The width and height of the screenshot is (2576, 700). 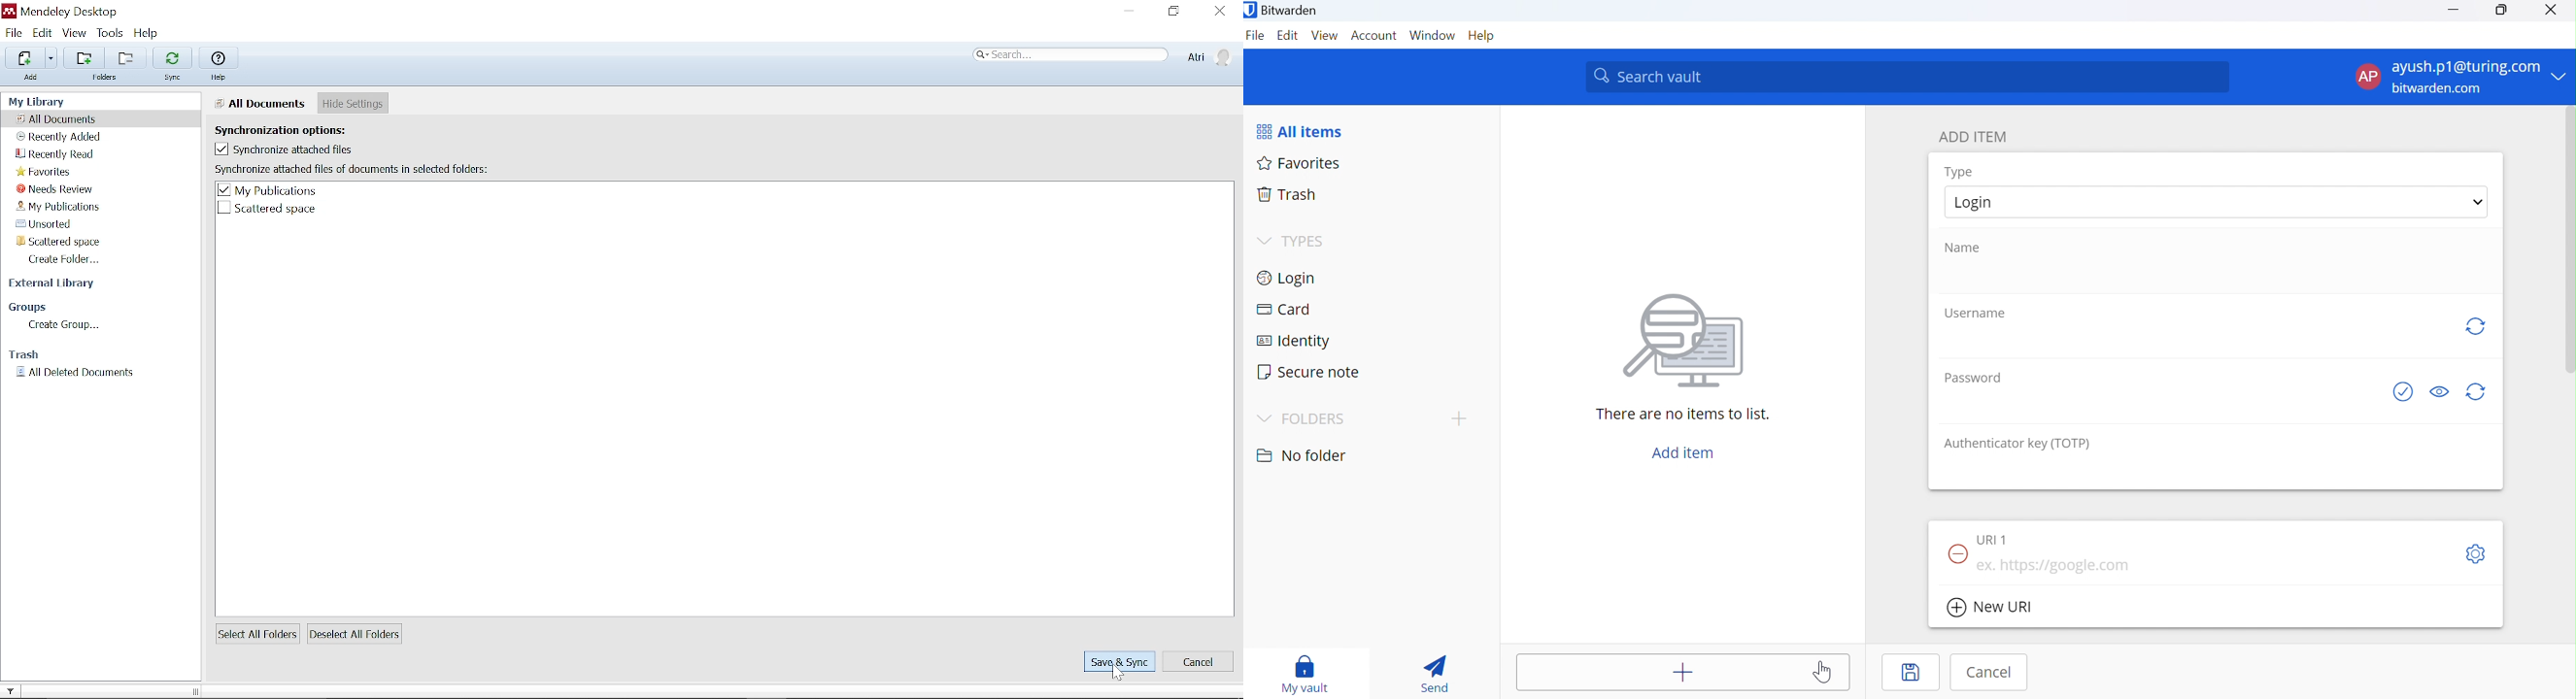 I want to click on There are no items to list., so click(x=1684, y=414).